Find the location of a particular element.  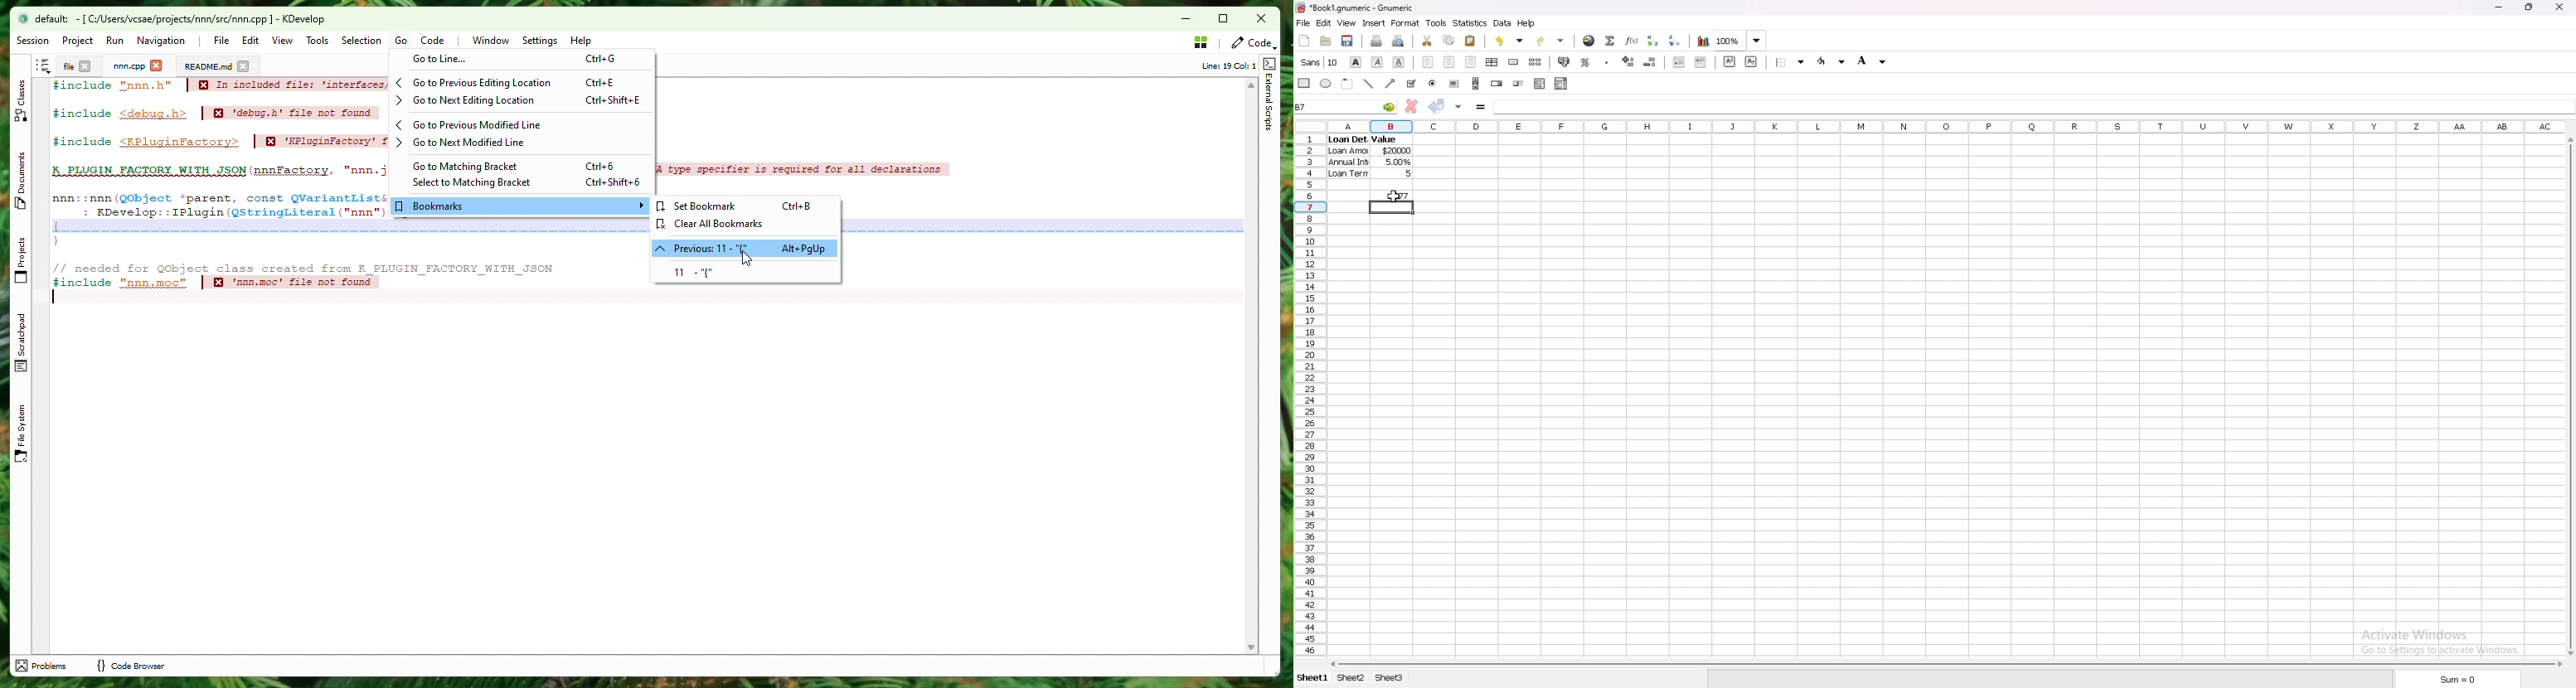

tickbox is located at coordinates (1412, 83).